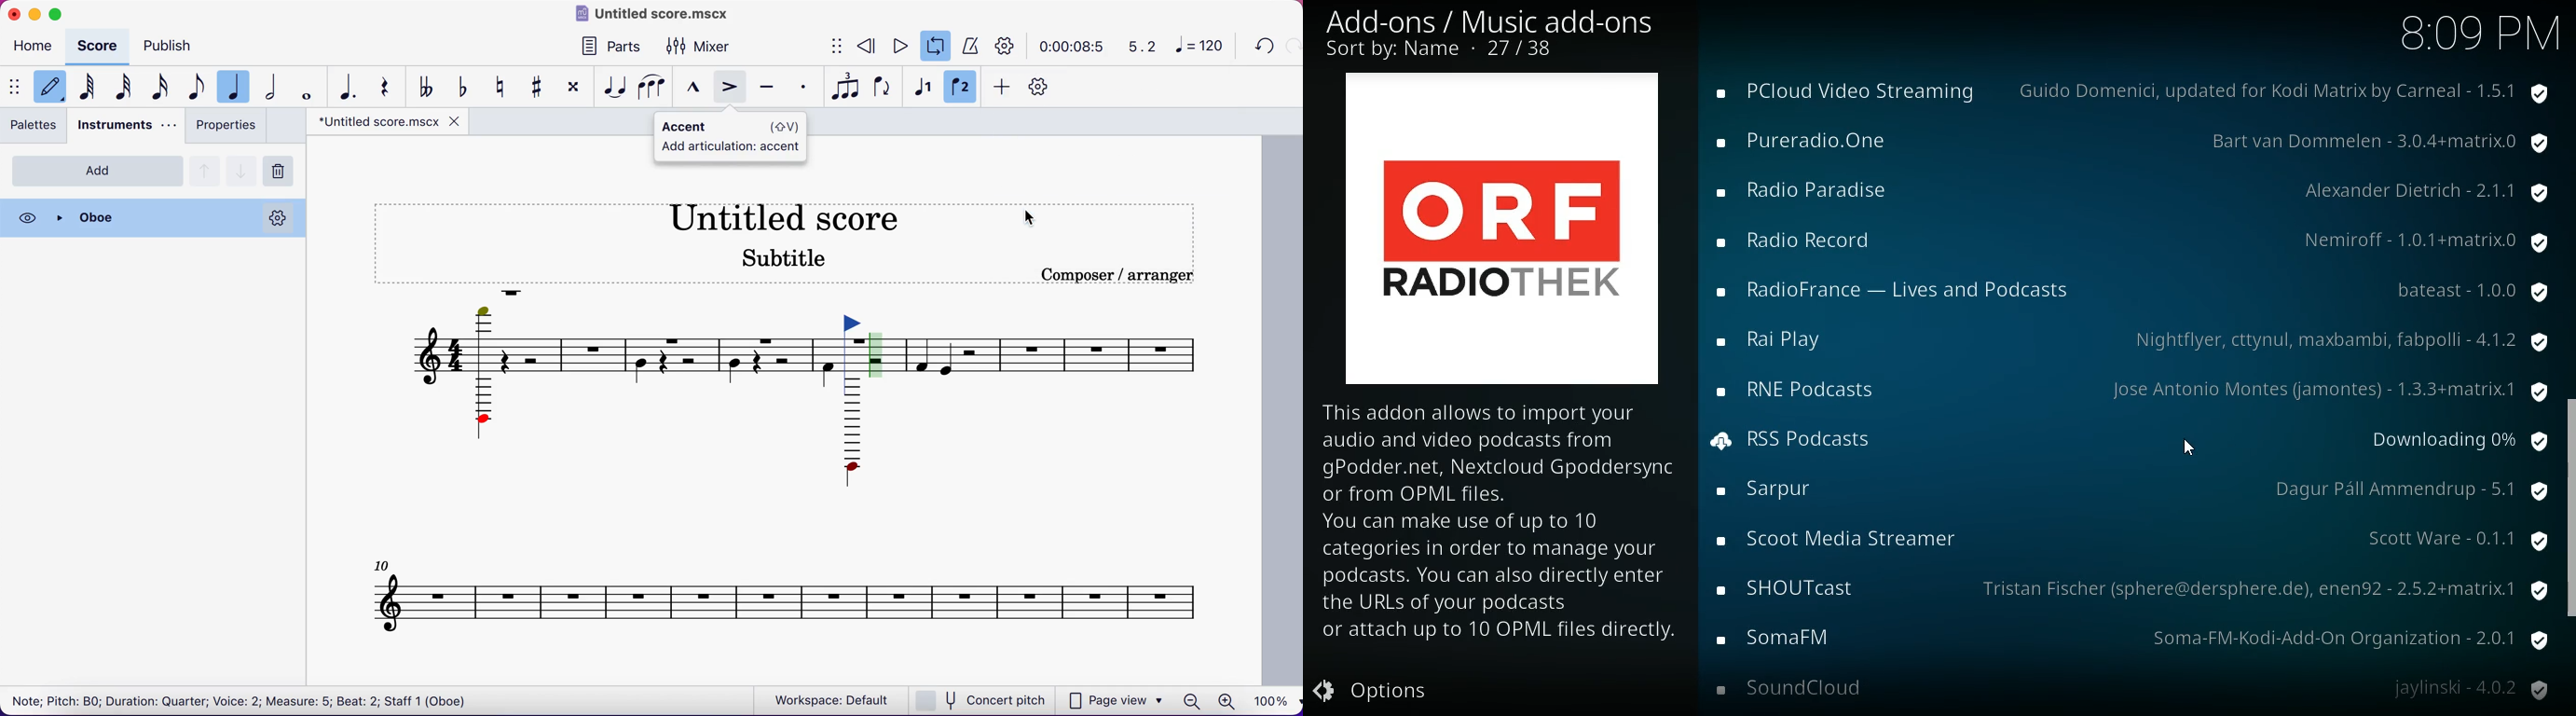 The width and height of the screenshot is (2576, 728). I want to click on score, so click(101, 46).